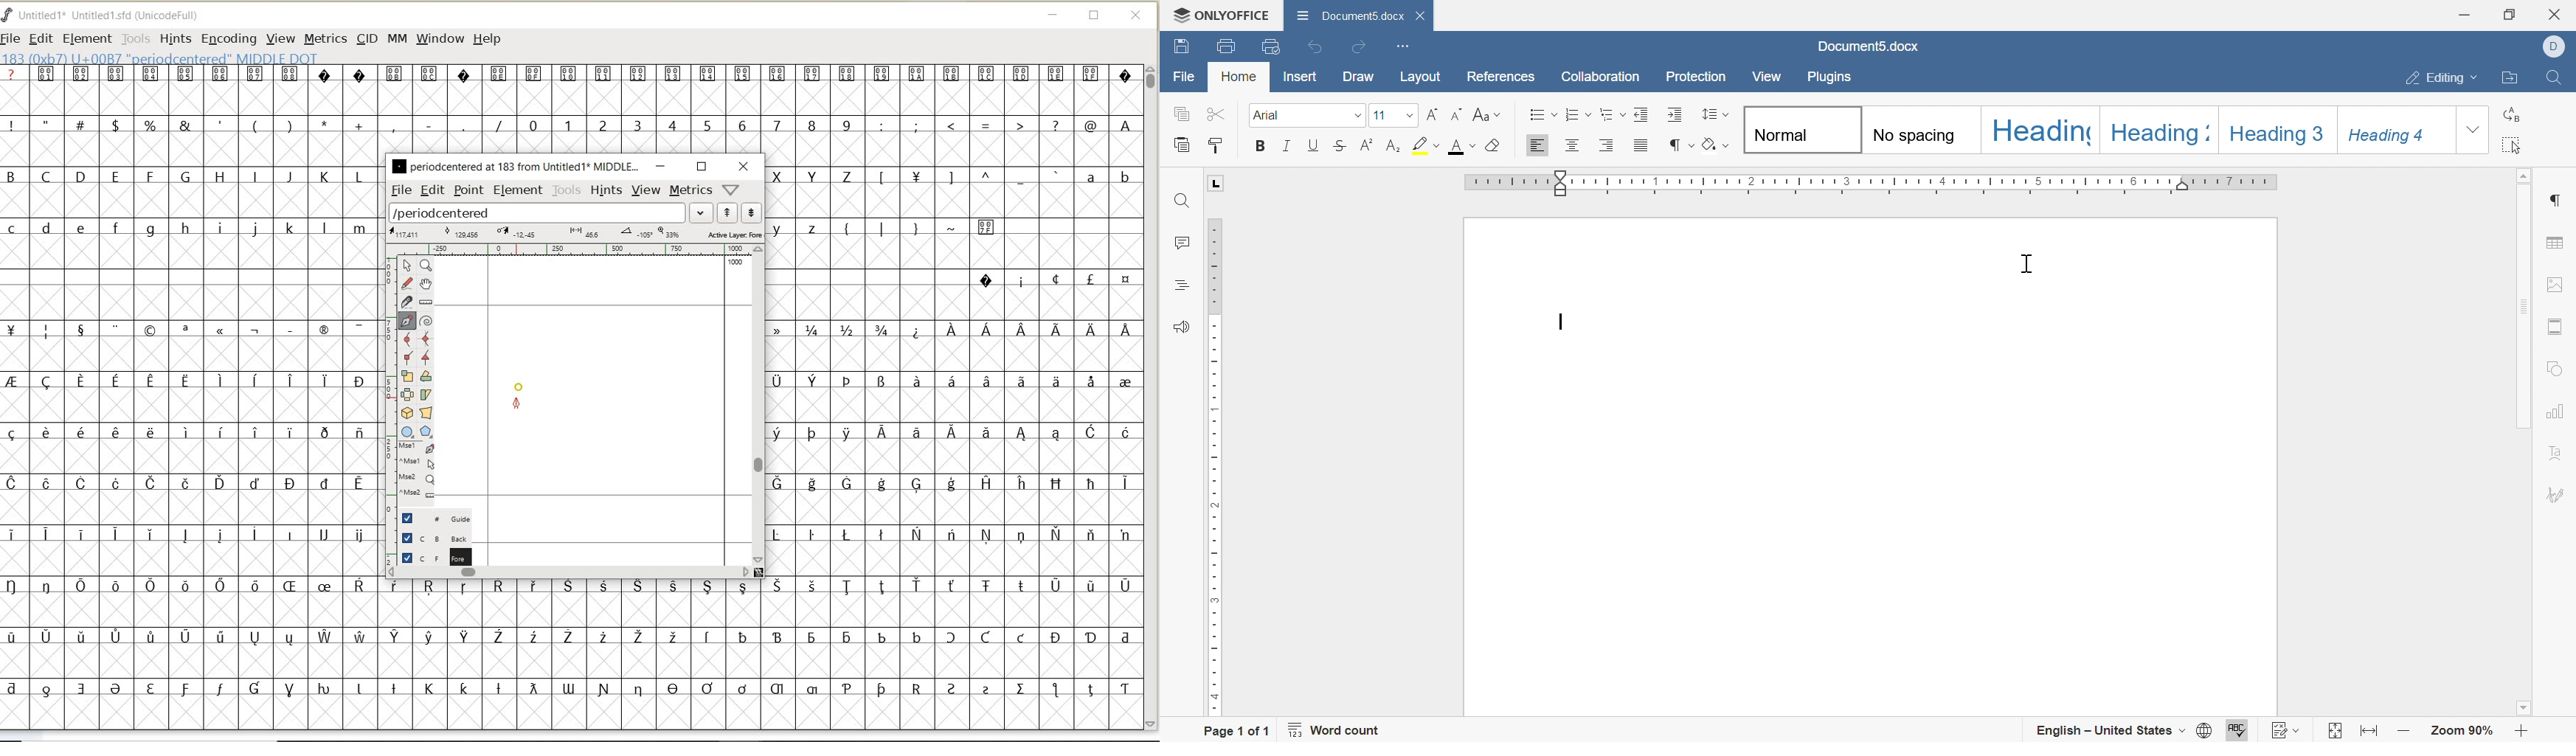 This screenshot has width=2576, height=756. I want to click on find, so click(1185, 200).